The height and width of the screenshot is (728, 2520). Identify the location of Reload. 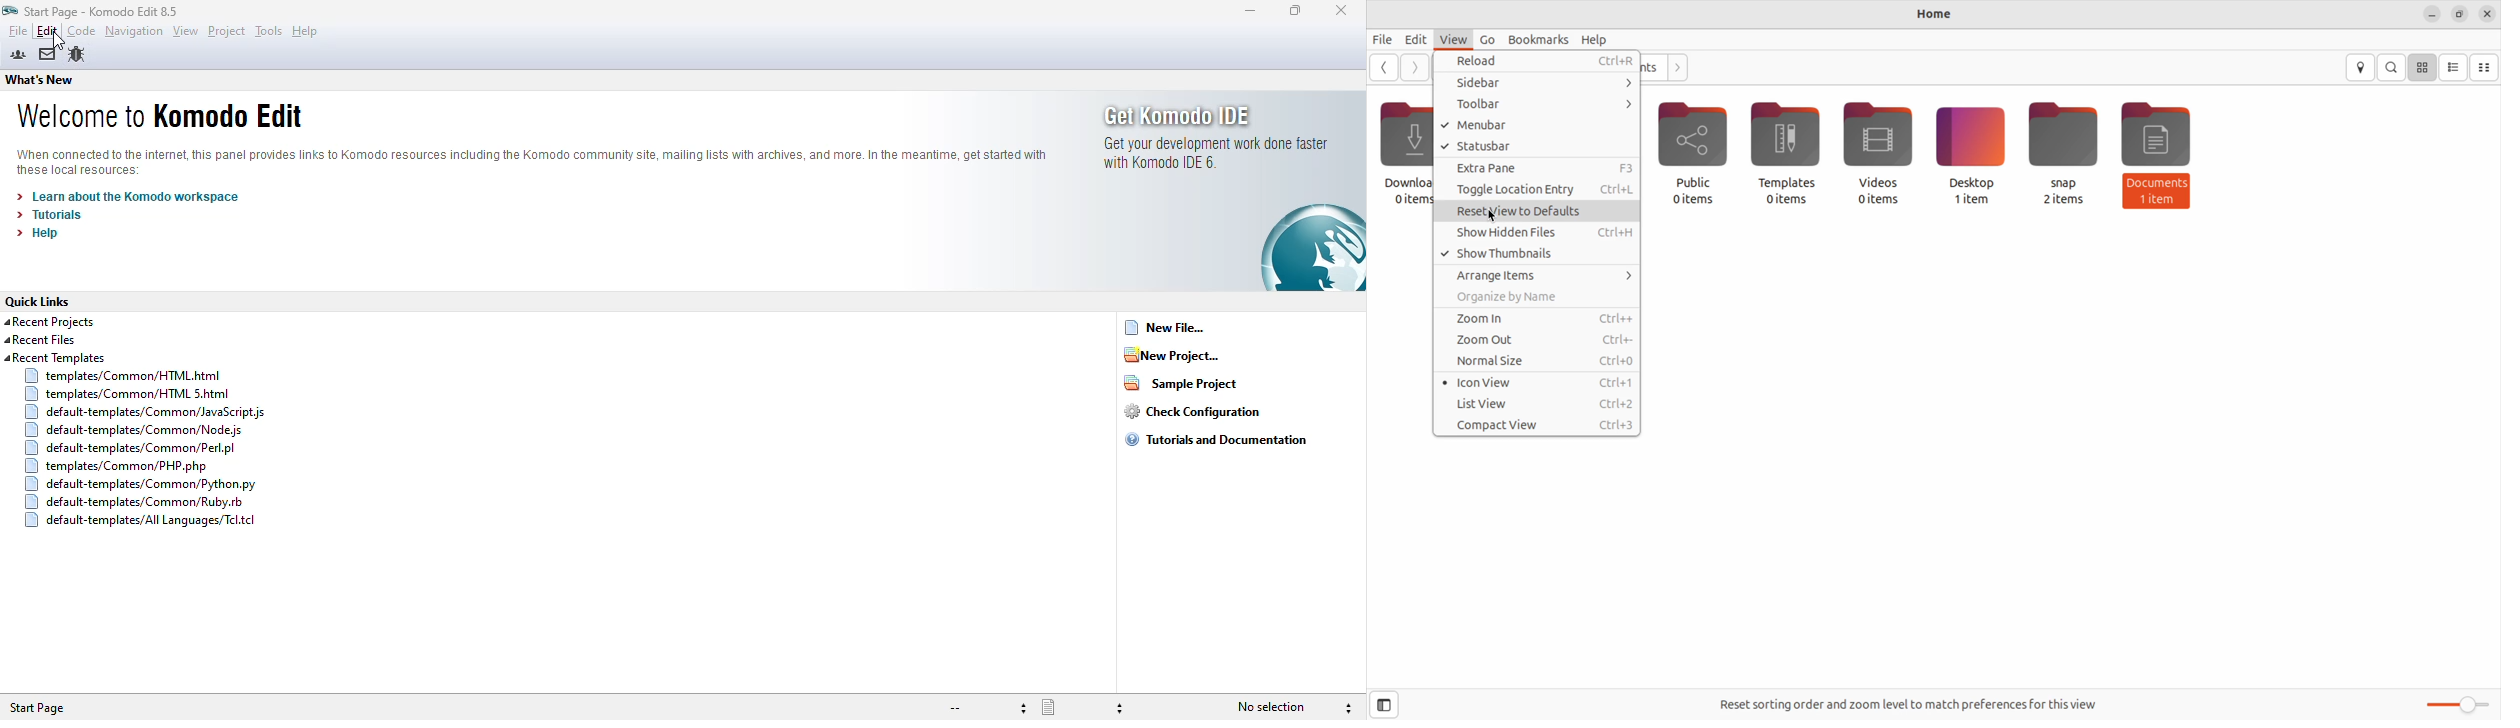
(1537, 63).